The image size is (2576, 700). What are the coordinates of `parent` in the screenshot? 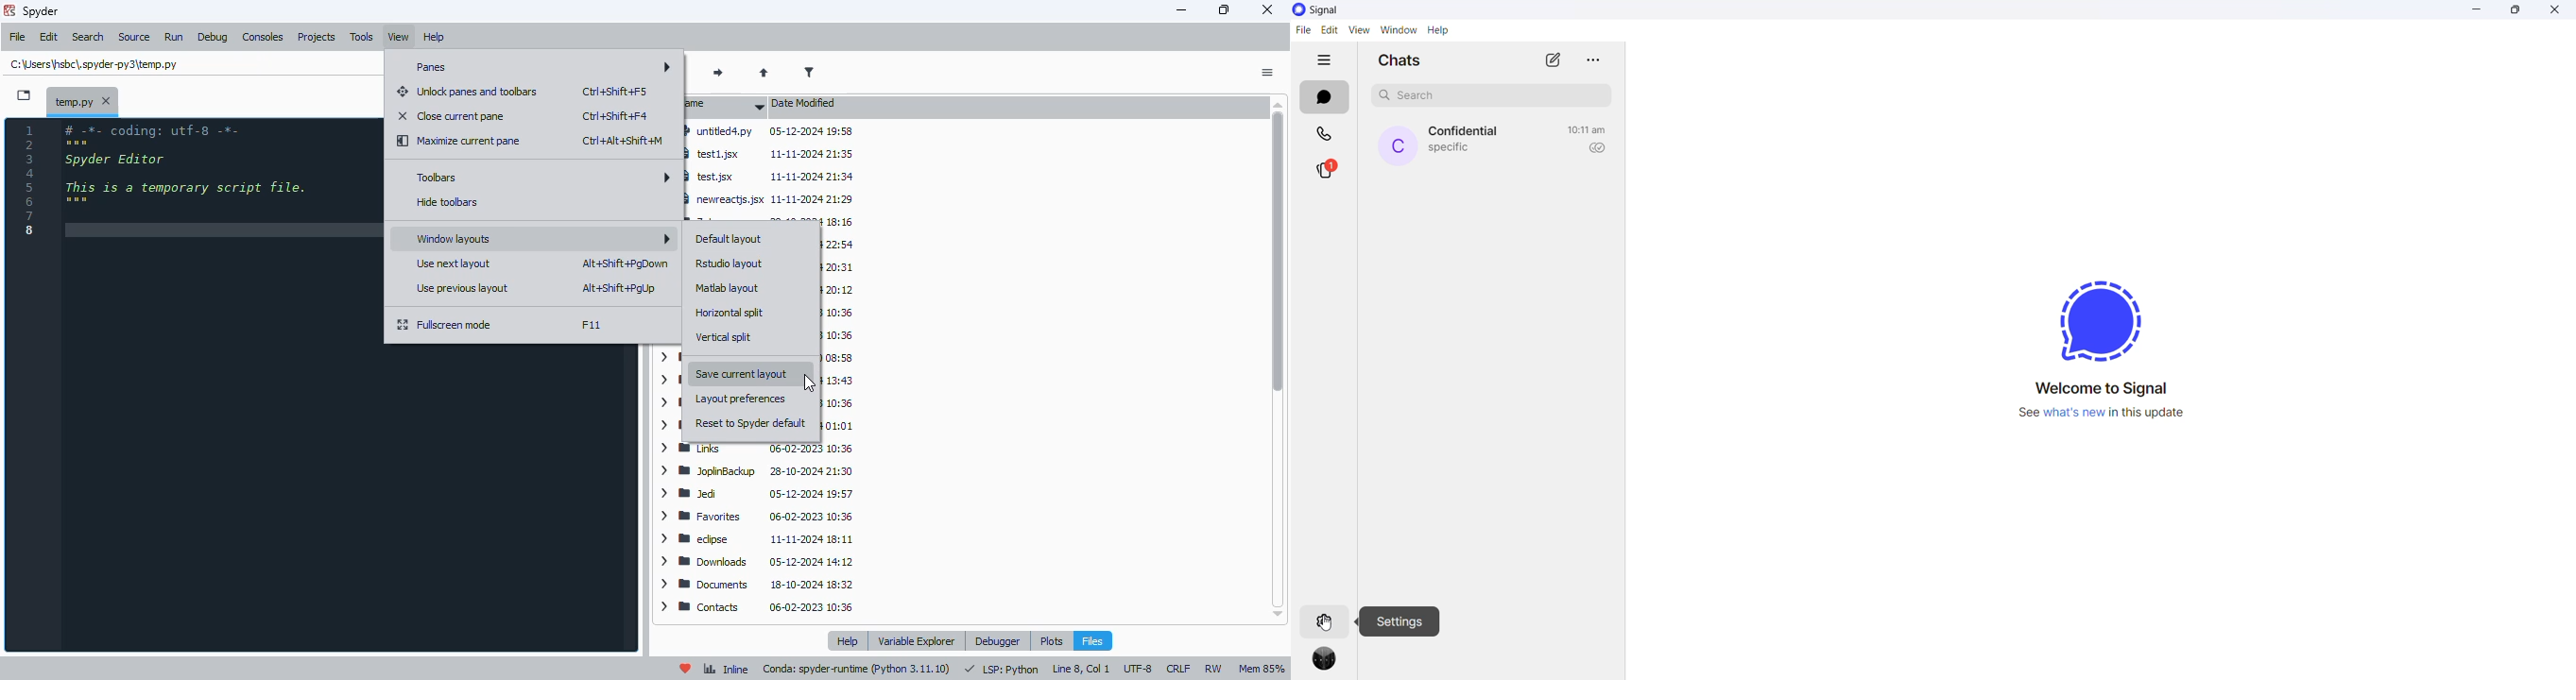 It's located at (764, 73).